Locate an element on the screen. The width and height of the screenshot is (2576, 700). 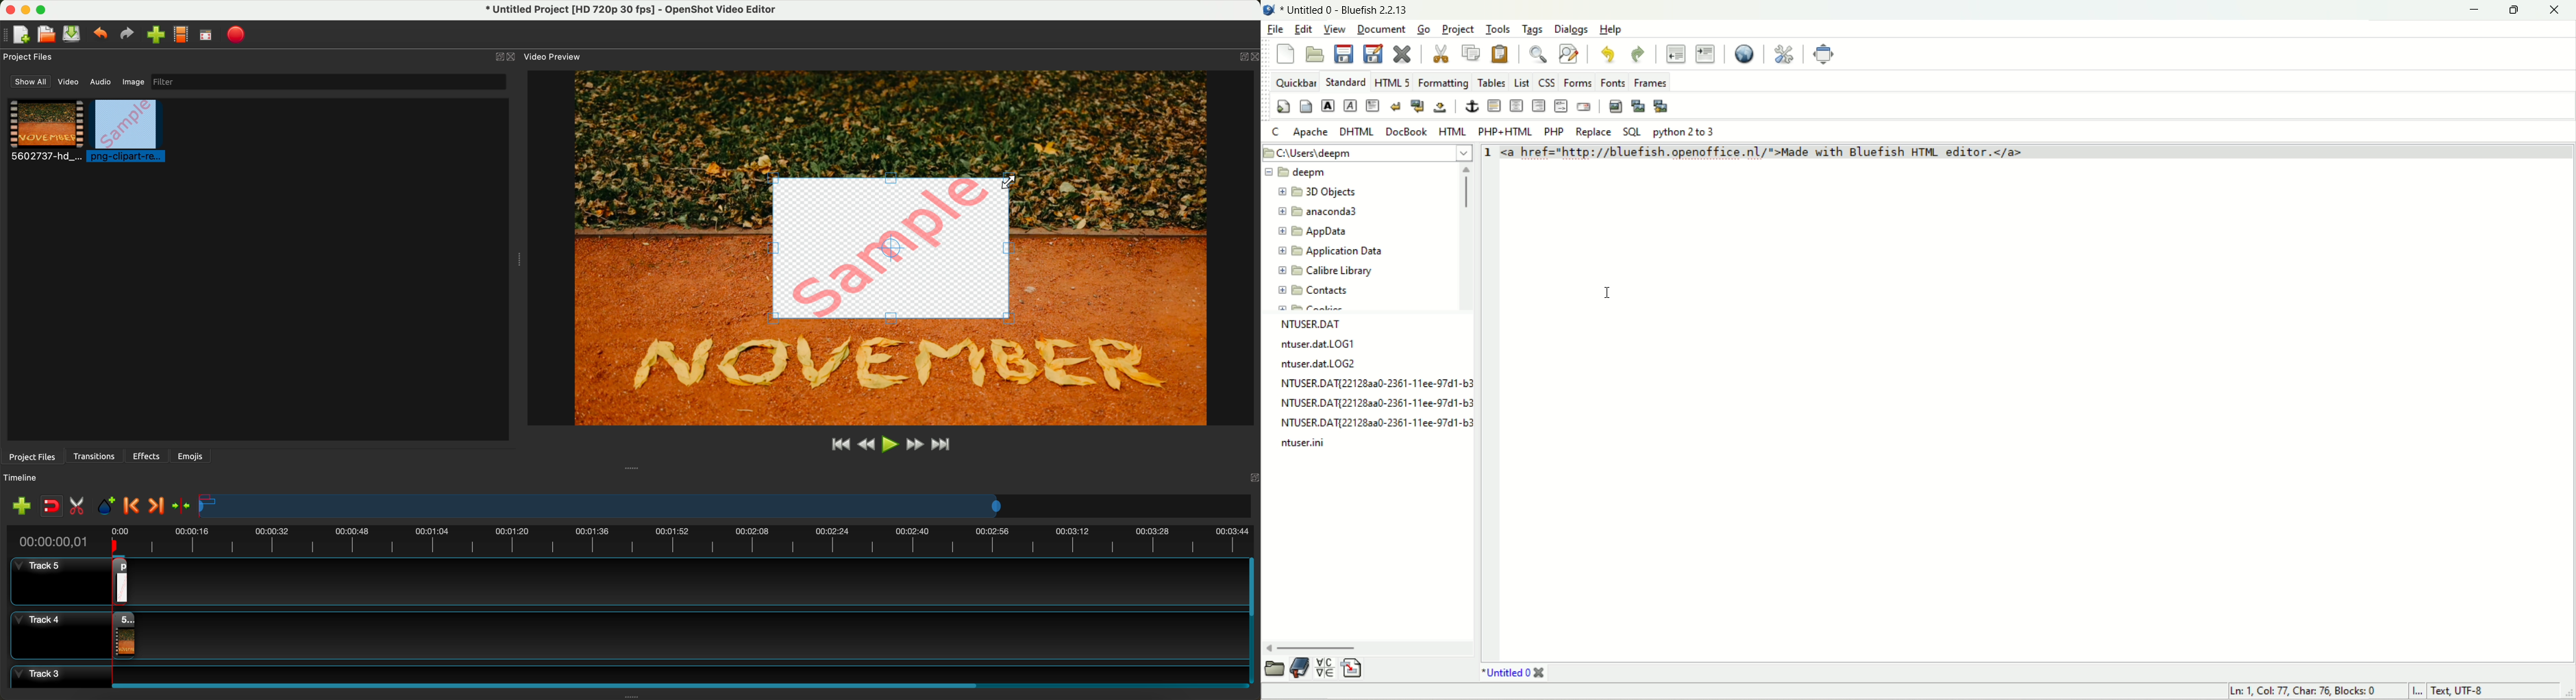
Window Expanding is located at coordinates (633, 467).